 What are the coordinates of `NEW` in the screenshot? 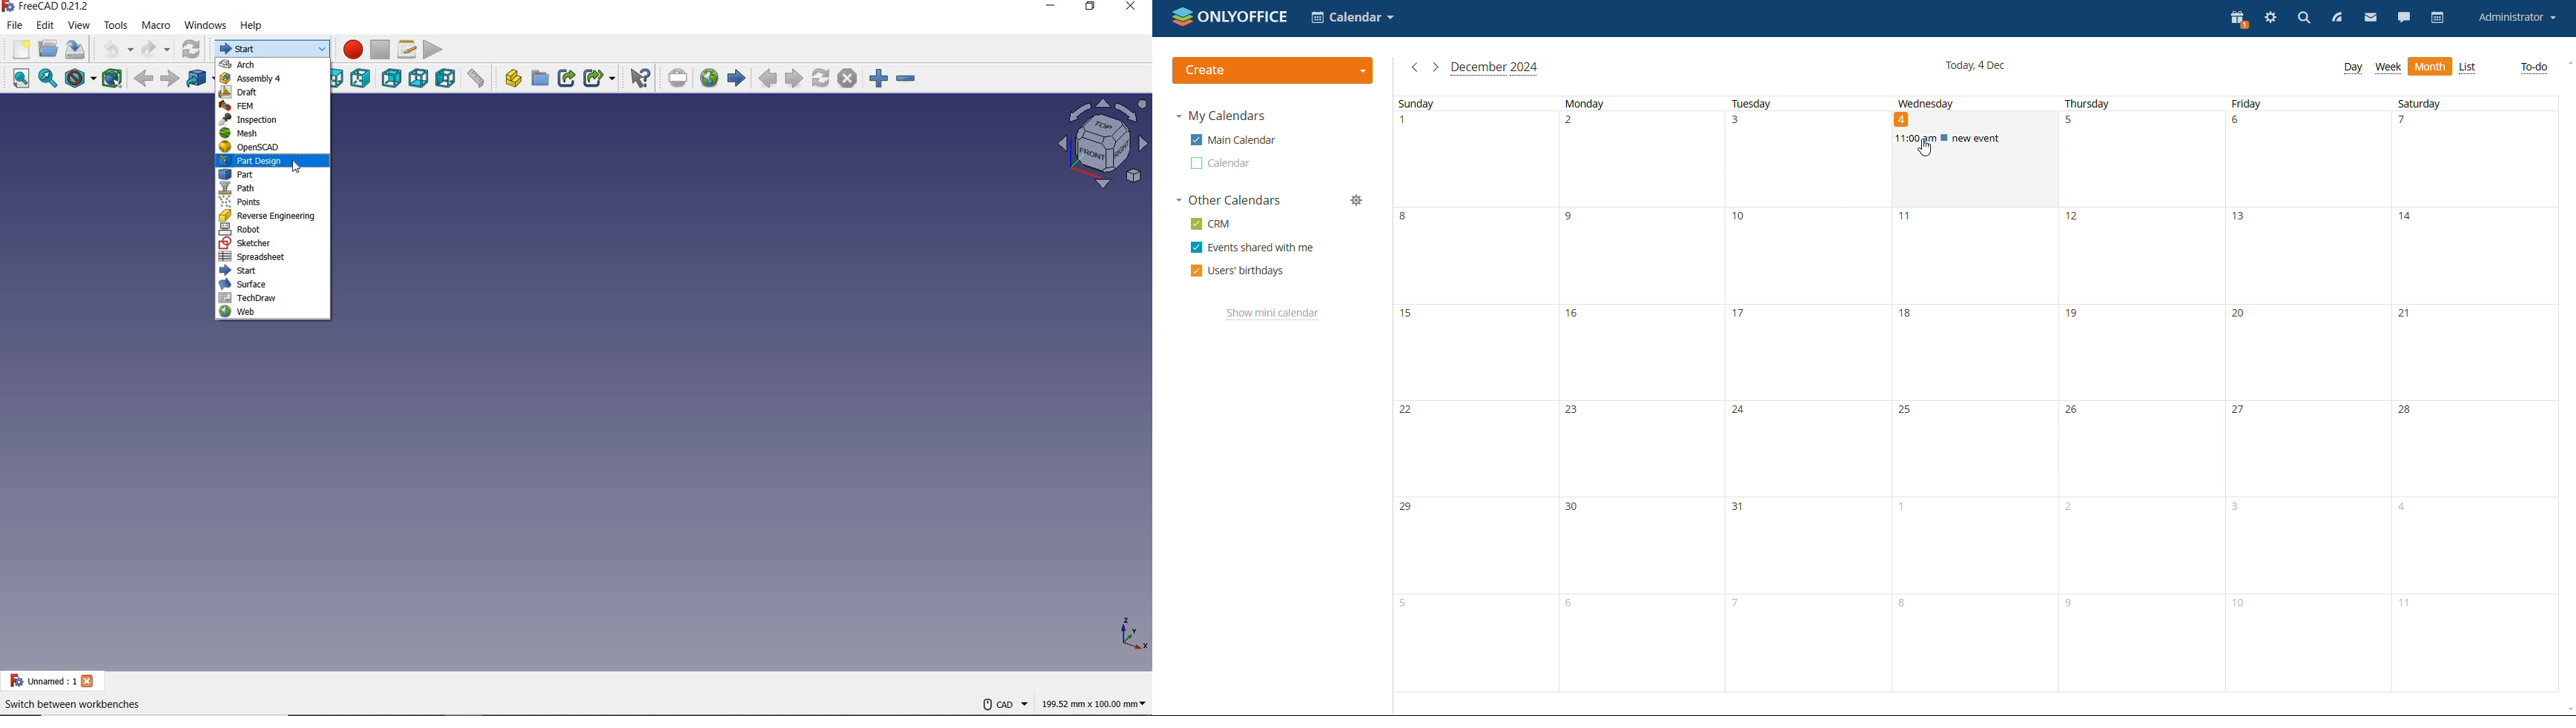 It's located at (18, 50).